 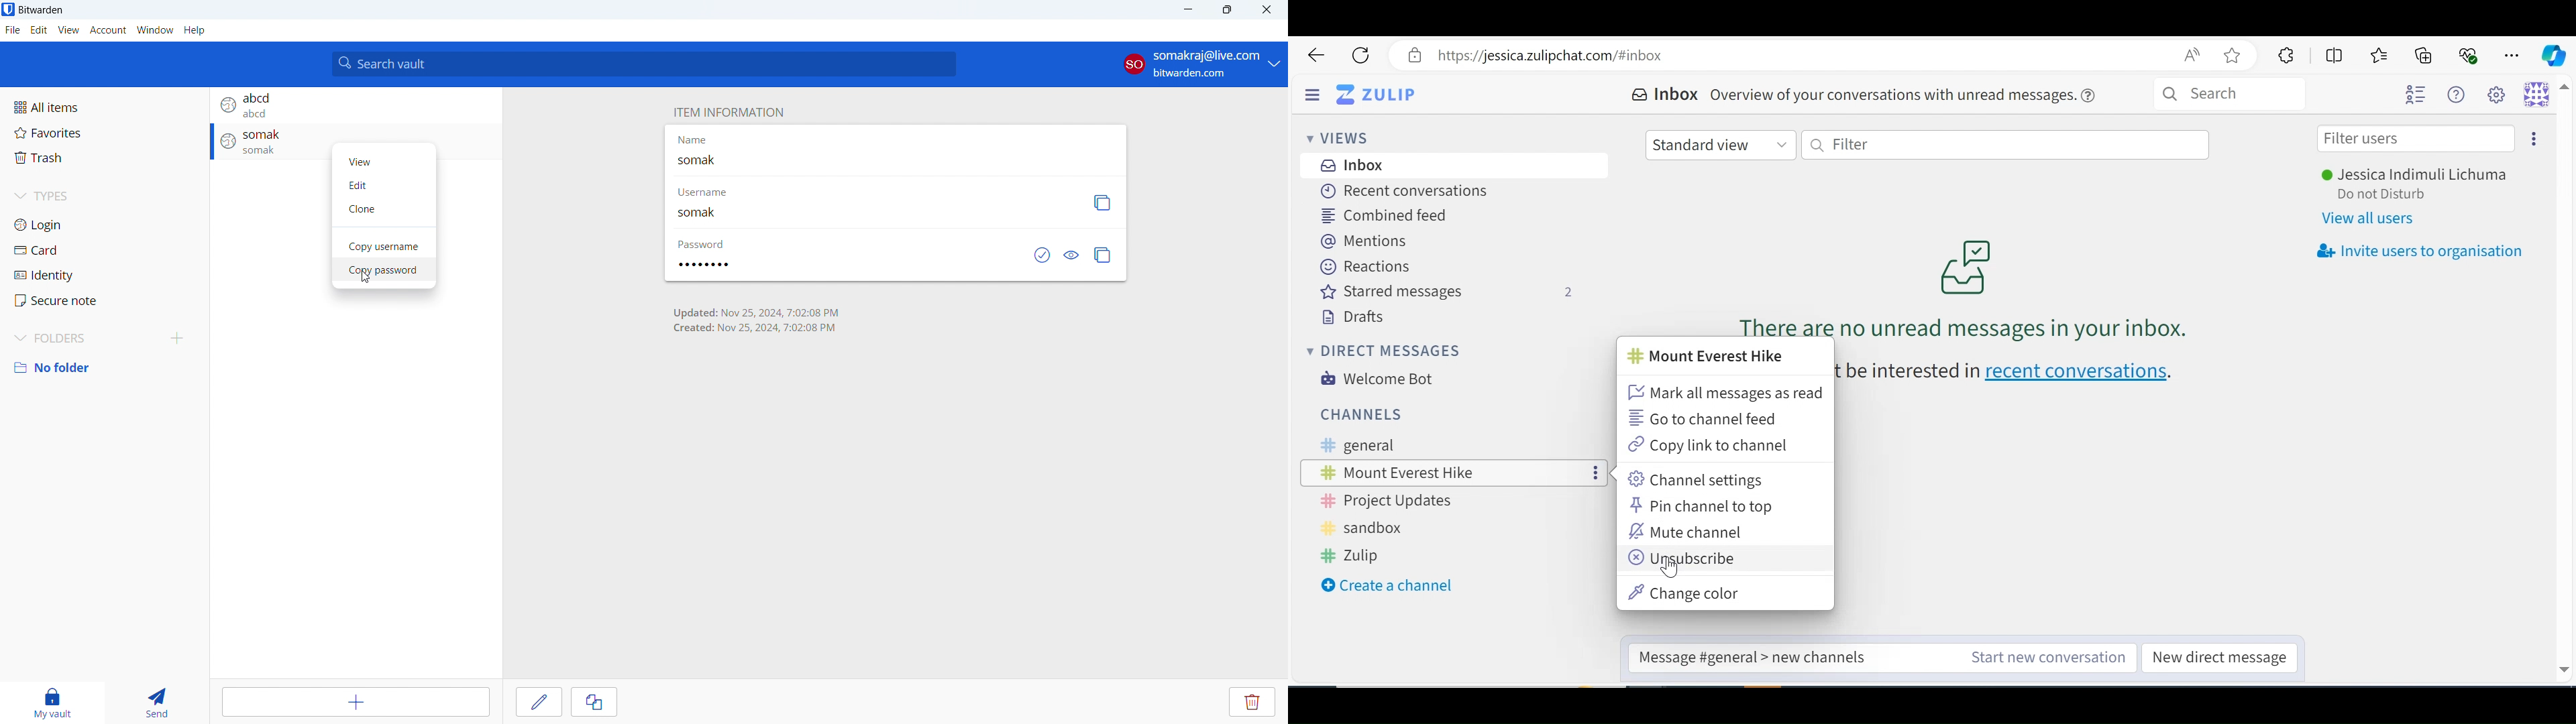 What do you see at coordinates (104, 367) in the screenshot?
I see `no folder` at bounding box center [104, 367].